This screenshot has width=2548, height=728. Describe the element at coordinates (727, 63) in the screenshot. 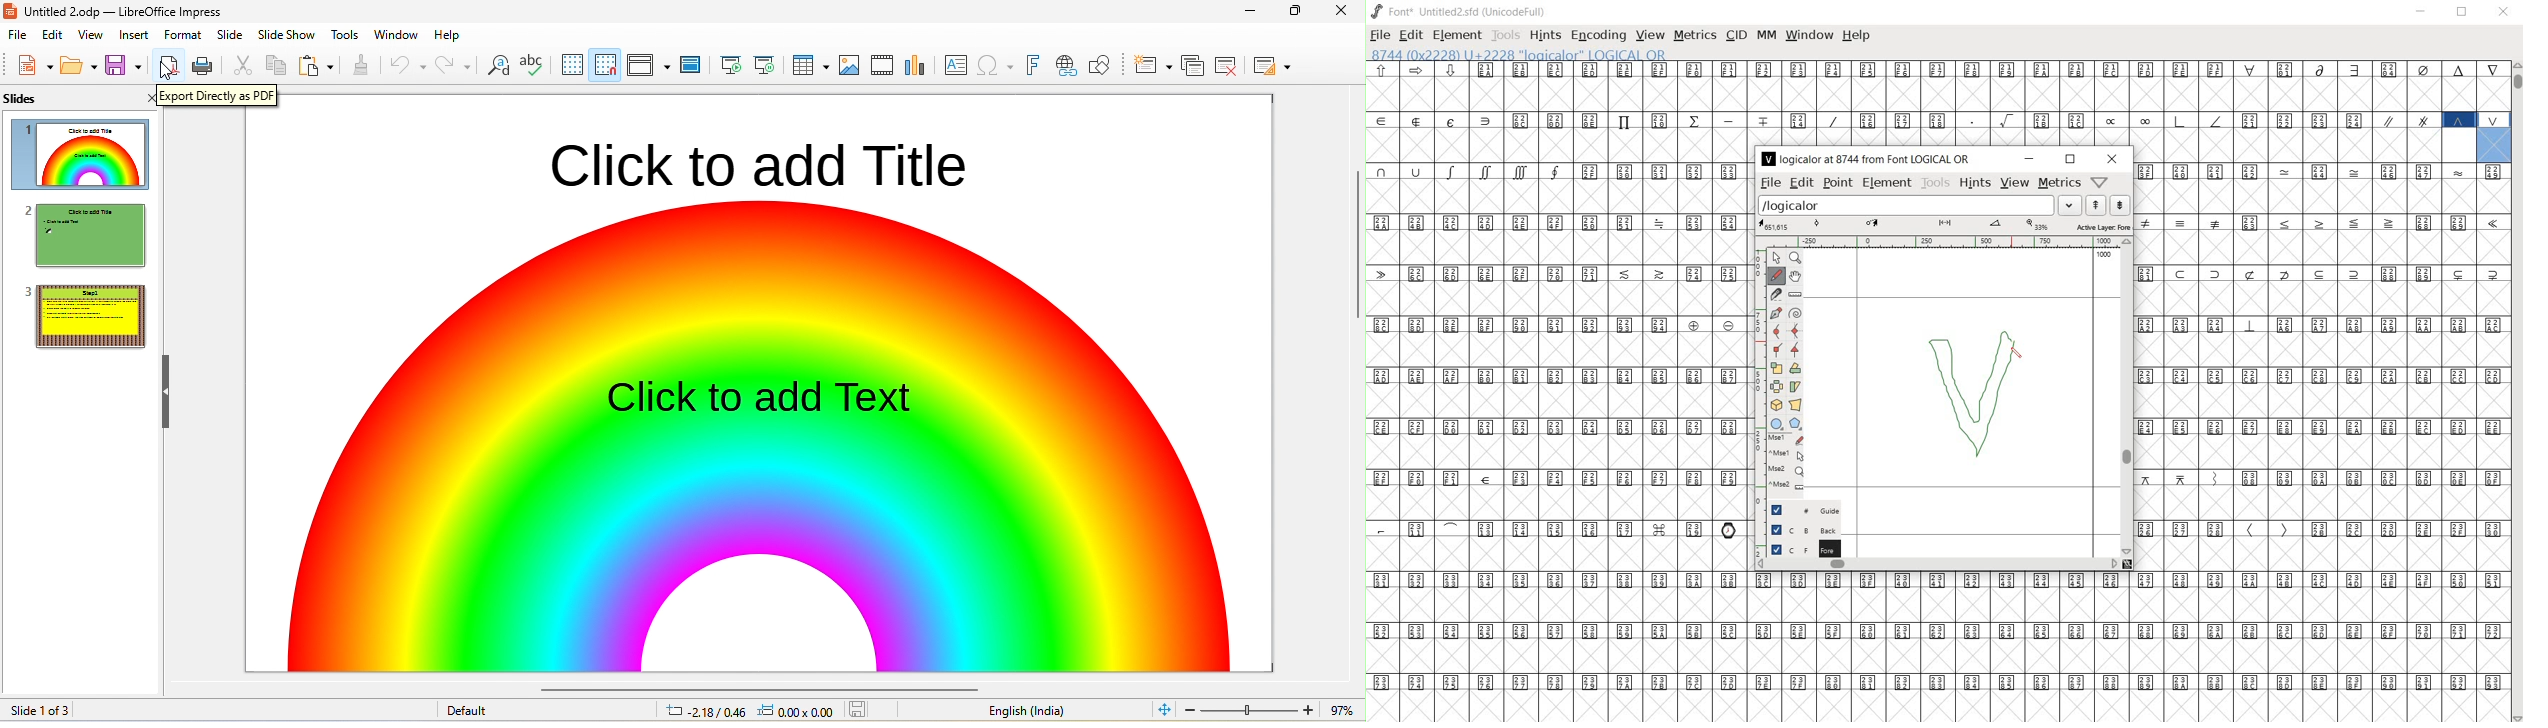

I see `start from current ` at that location.